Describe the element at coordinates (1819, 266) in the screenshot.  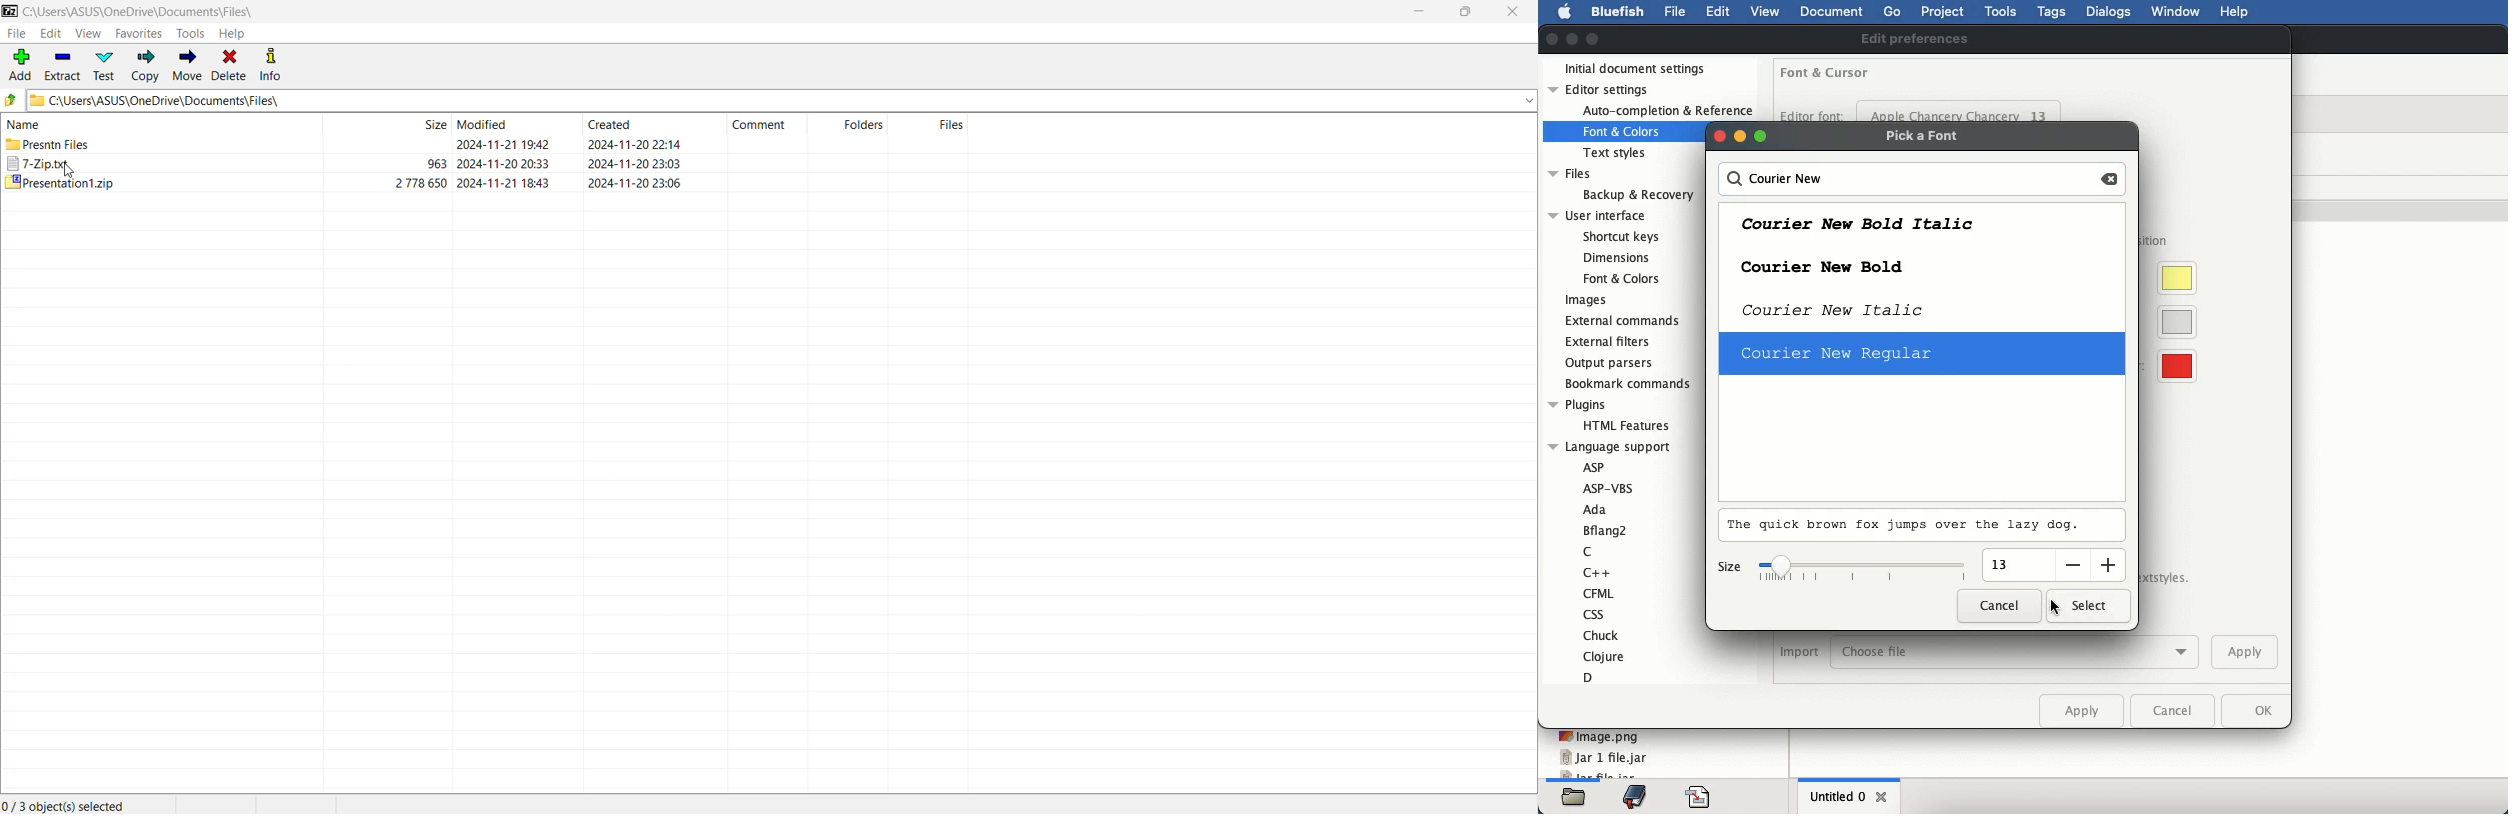
I see `courier new bold` at that location.